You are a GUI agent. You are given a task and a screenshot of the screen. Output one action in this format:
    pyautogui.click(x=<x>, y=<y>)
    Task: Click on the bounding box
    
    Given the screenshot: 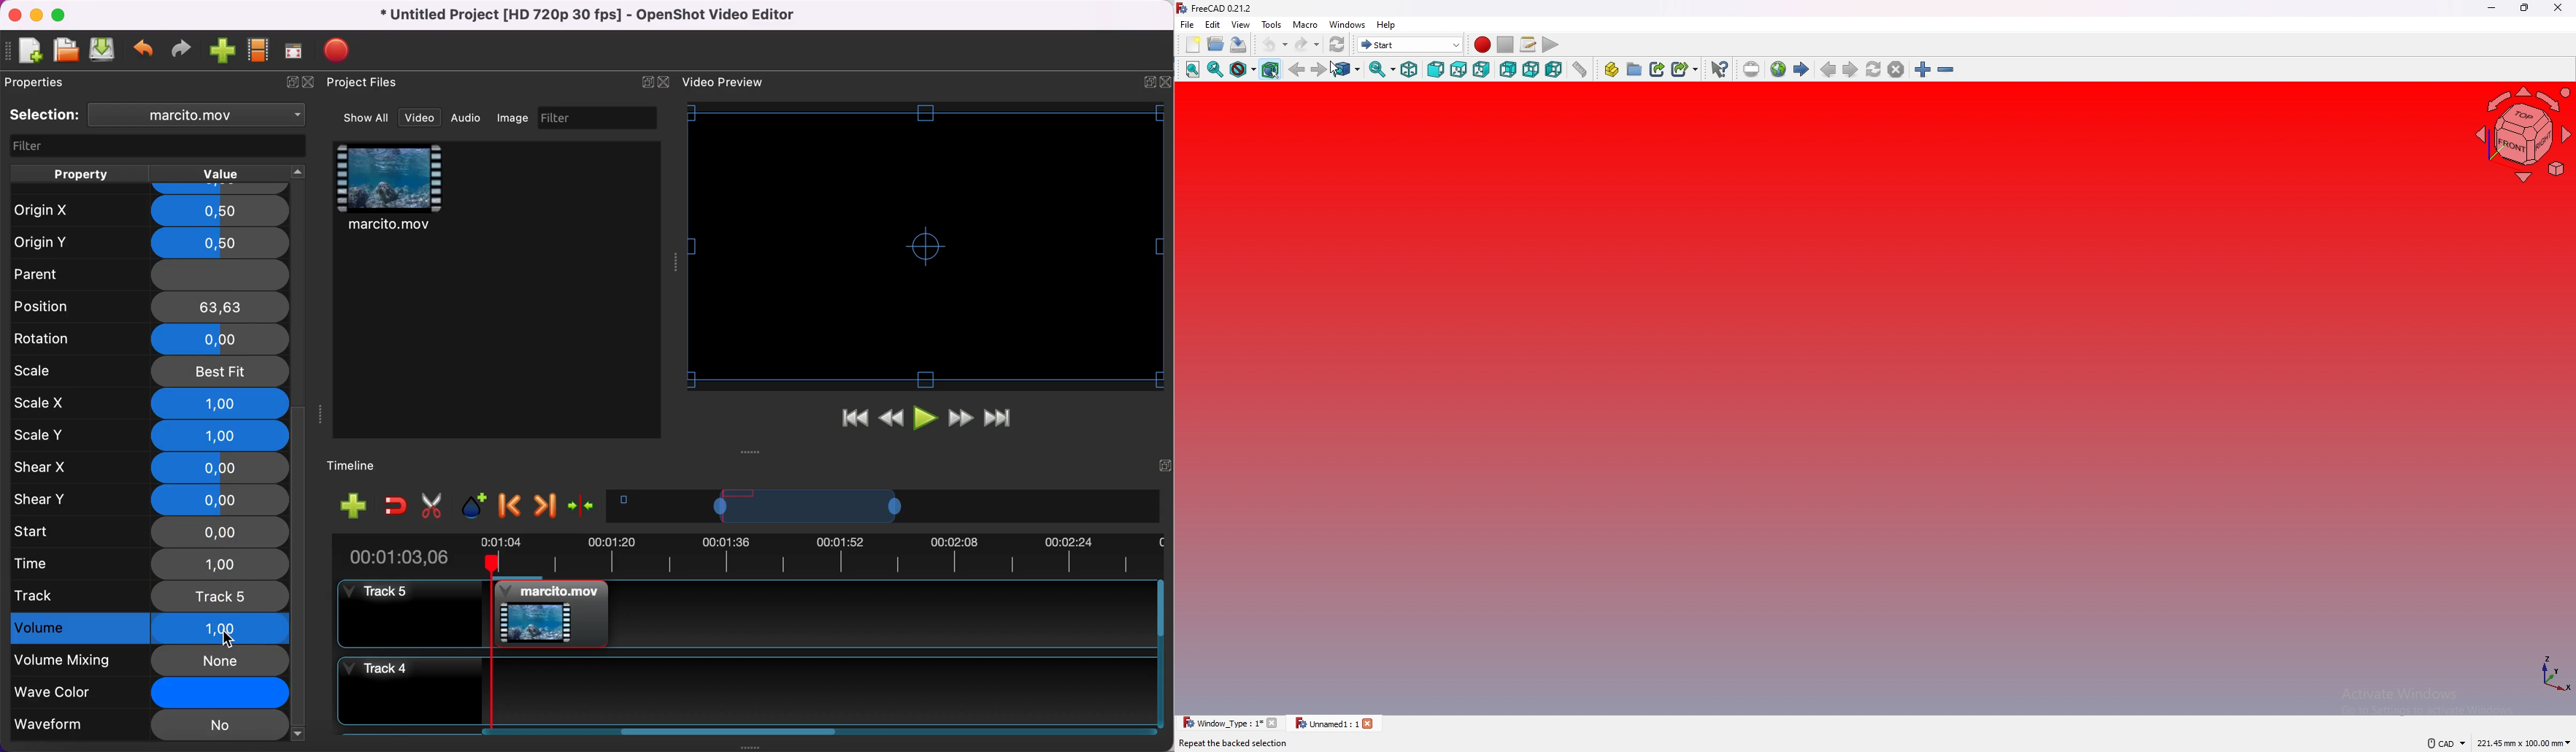 What is the action you would take?
    pyautogui.click(x=1272, y=69)
    